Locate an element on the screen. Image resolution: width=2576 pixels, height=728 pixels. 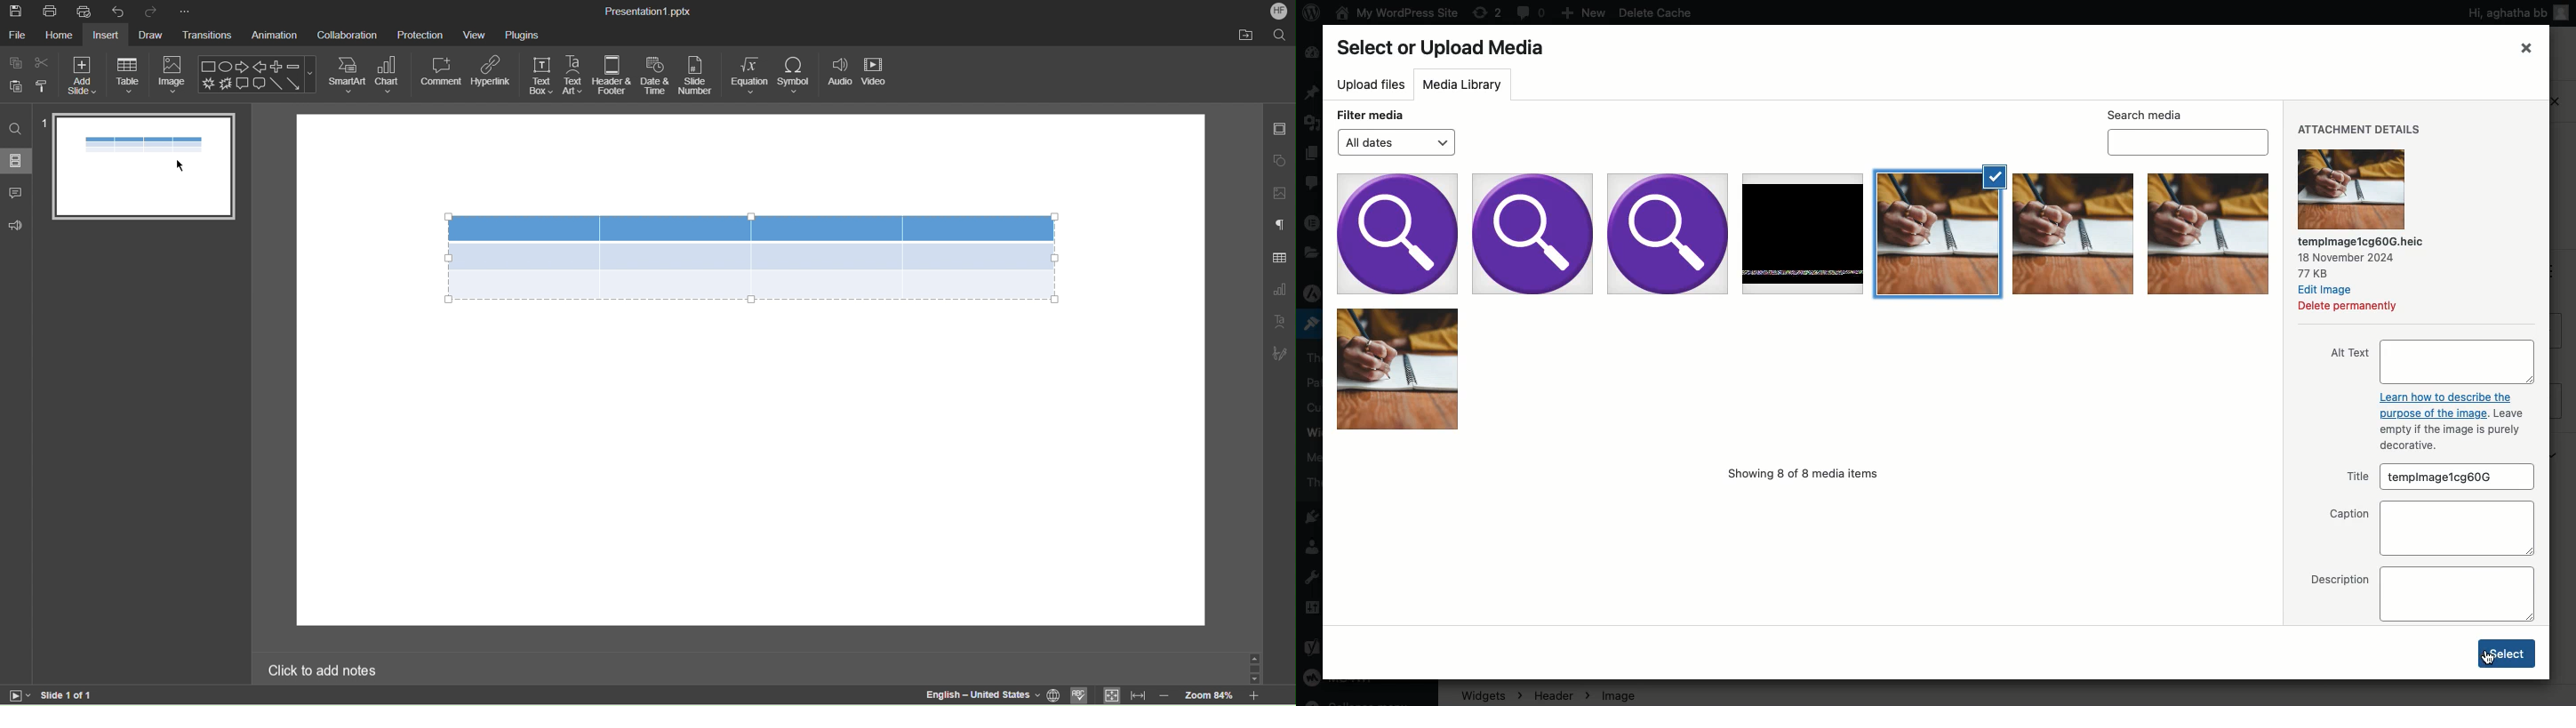
Collaboration is located at coordinates (346, 34).